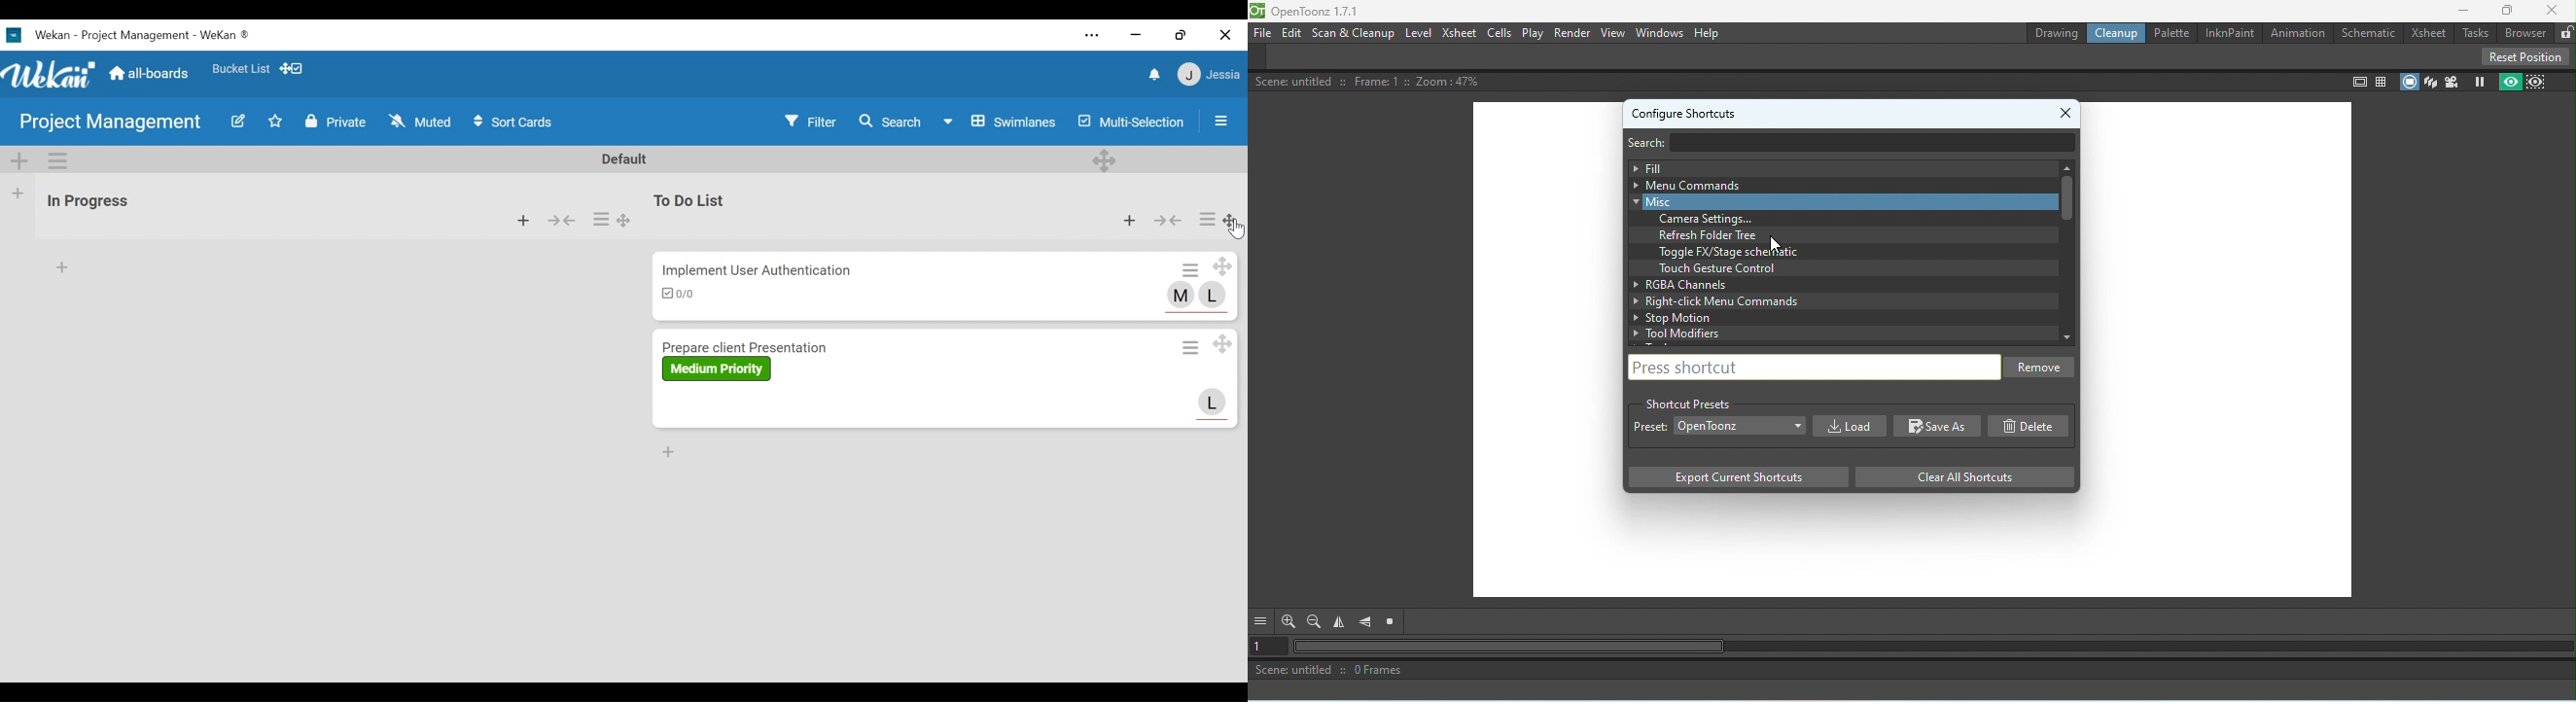 Image resolution: width=2576 pixels, height=728 pixels. Describe the element at coordinates (1290, 33) in the screenshot. I see `Edit` at that location.